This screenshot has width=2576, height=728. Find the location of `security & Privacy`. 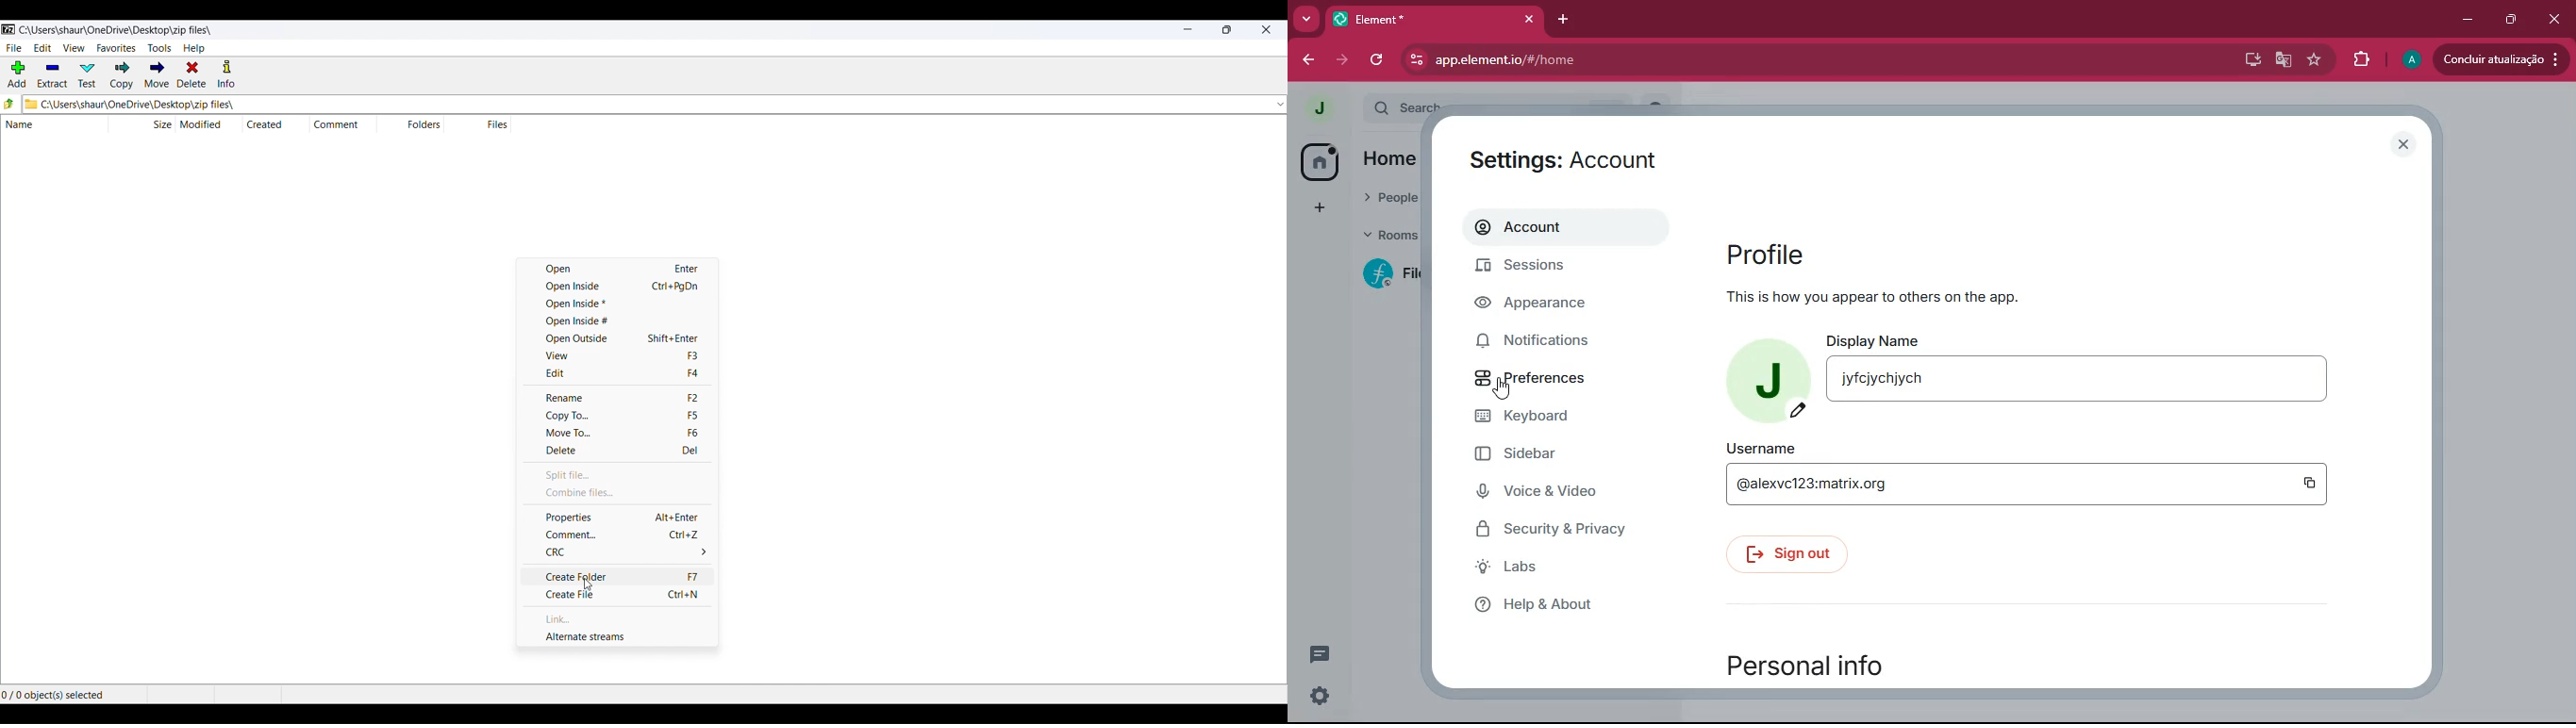

security & Privacy is located at coordinates (1580, 531).